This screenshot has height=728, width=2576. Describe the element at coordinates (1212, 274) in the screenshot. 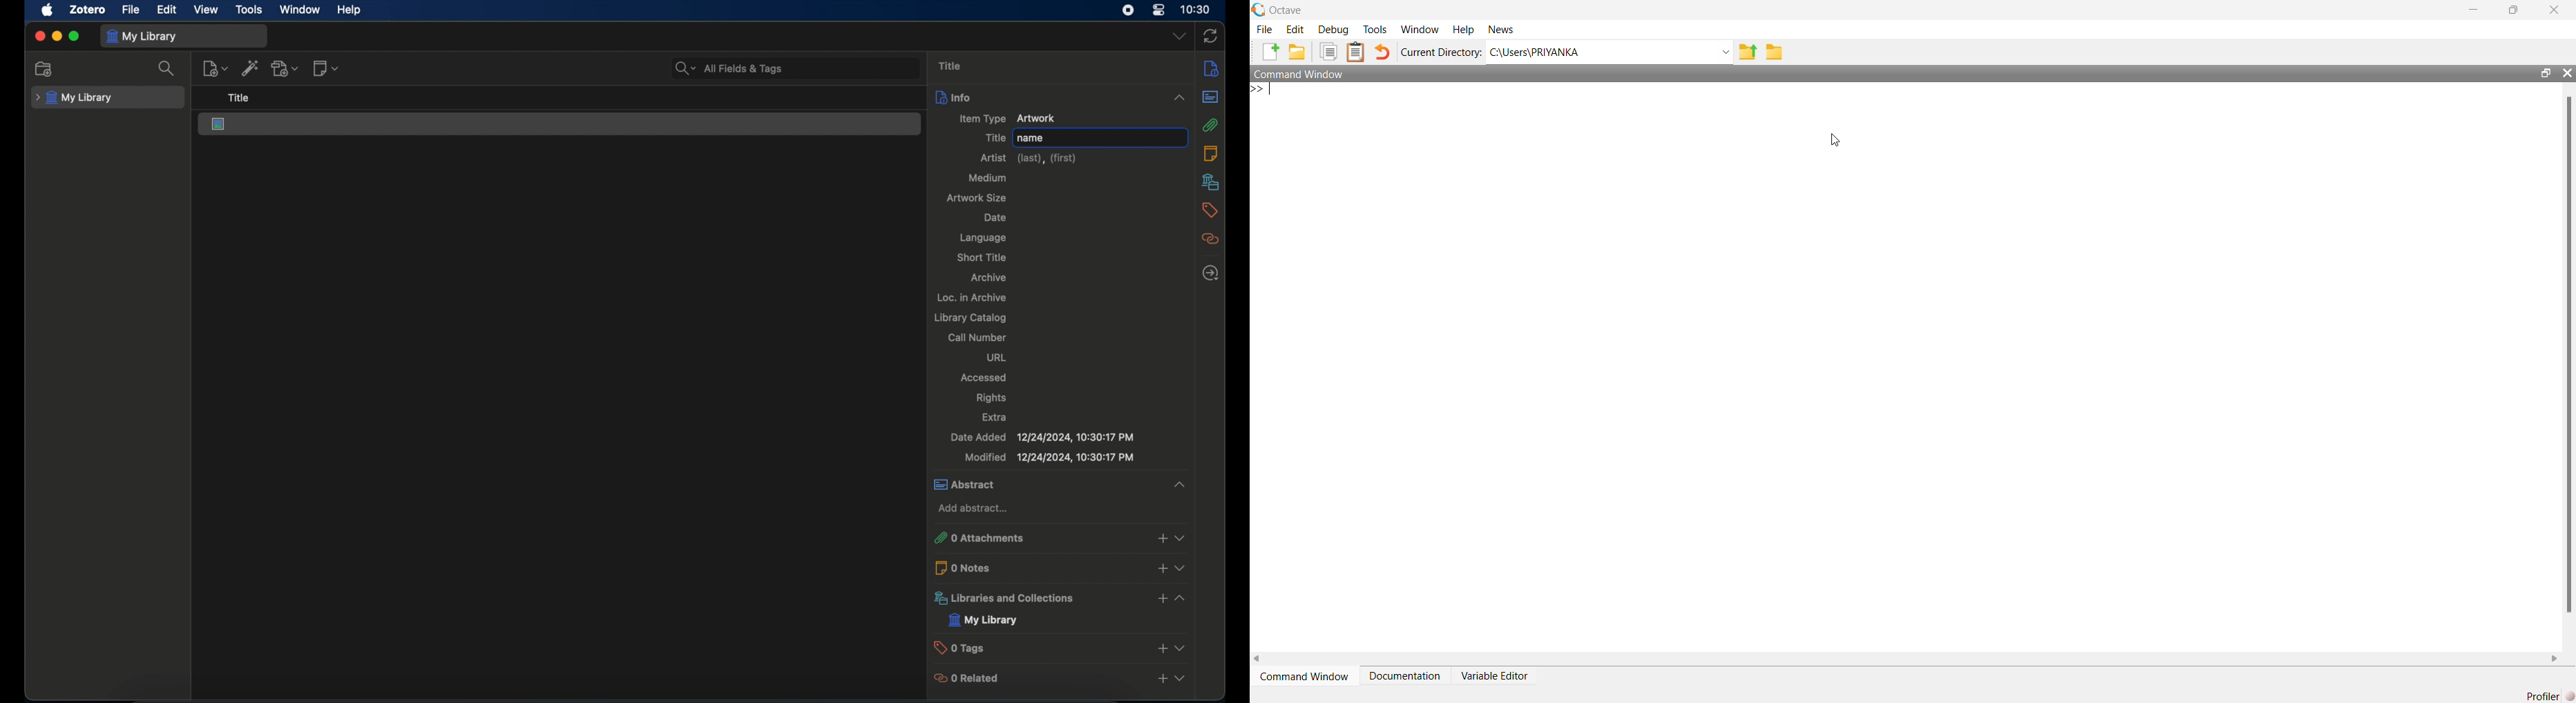

I see `locate` at that location.